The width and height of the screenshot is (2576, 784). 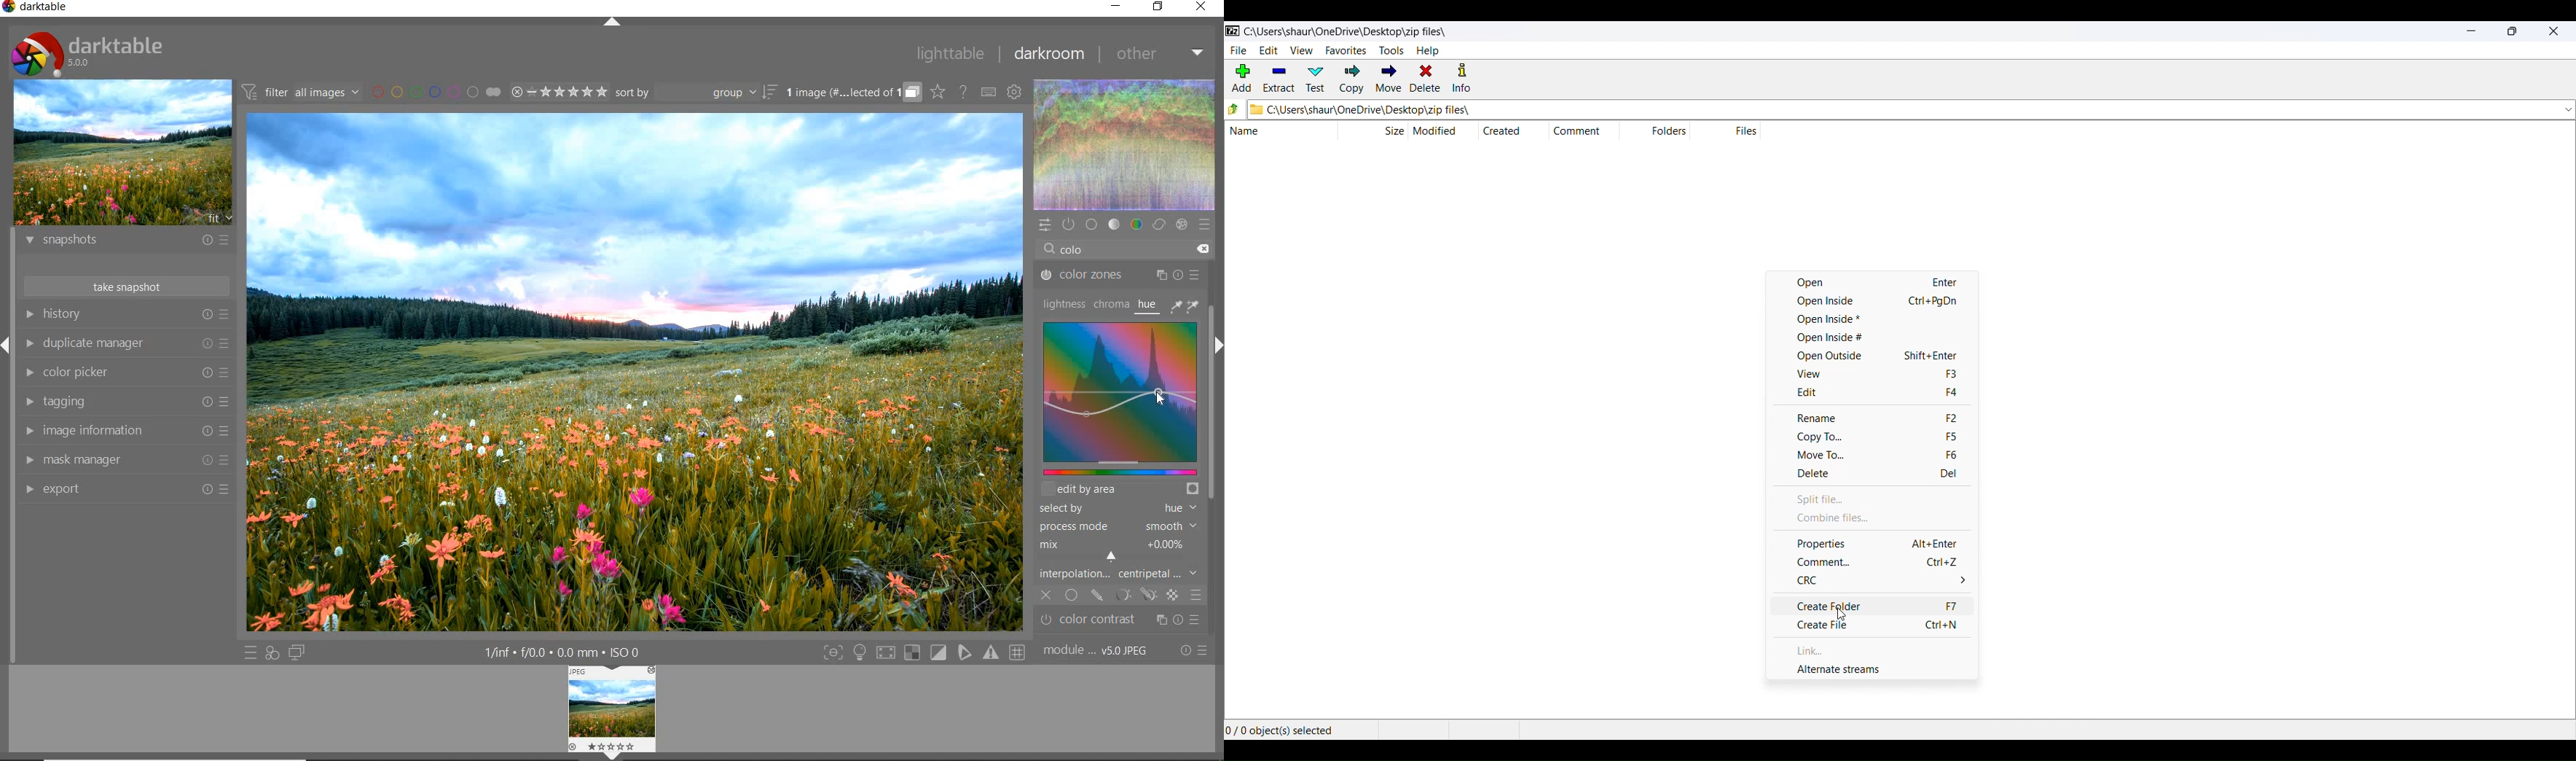 I want to click on FILE, so click(x=1237, y=50).